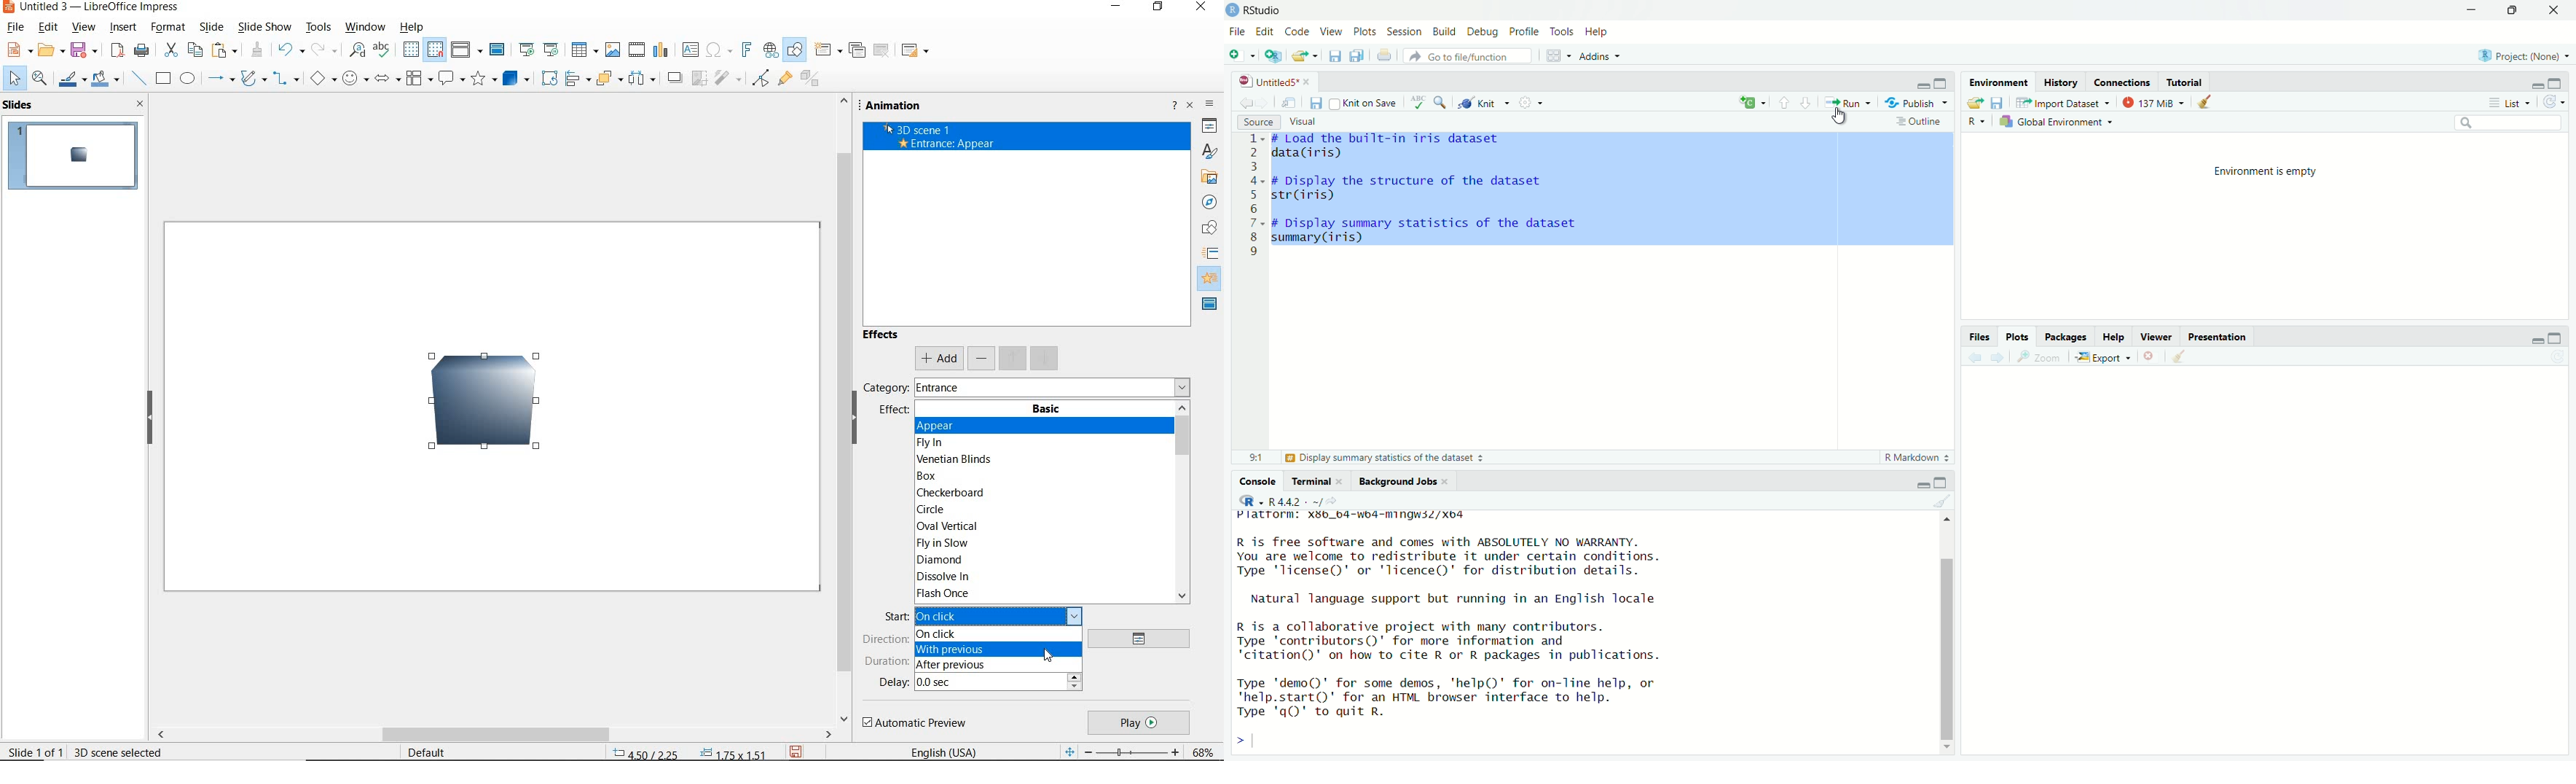  I want to click on Cursor, so click(1840, 117).